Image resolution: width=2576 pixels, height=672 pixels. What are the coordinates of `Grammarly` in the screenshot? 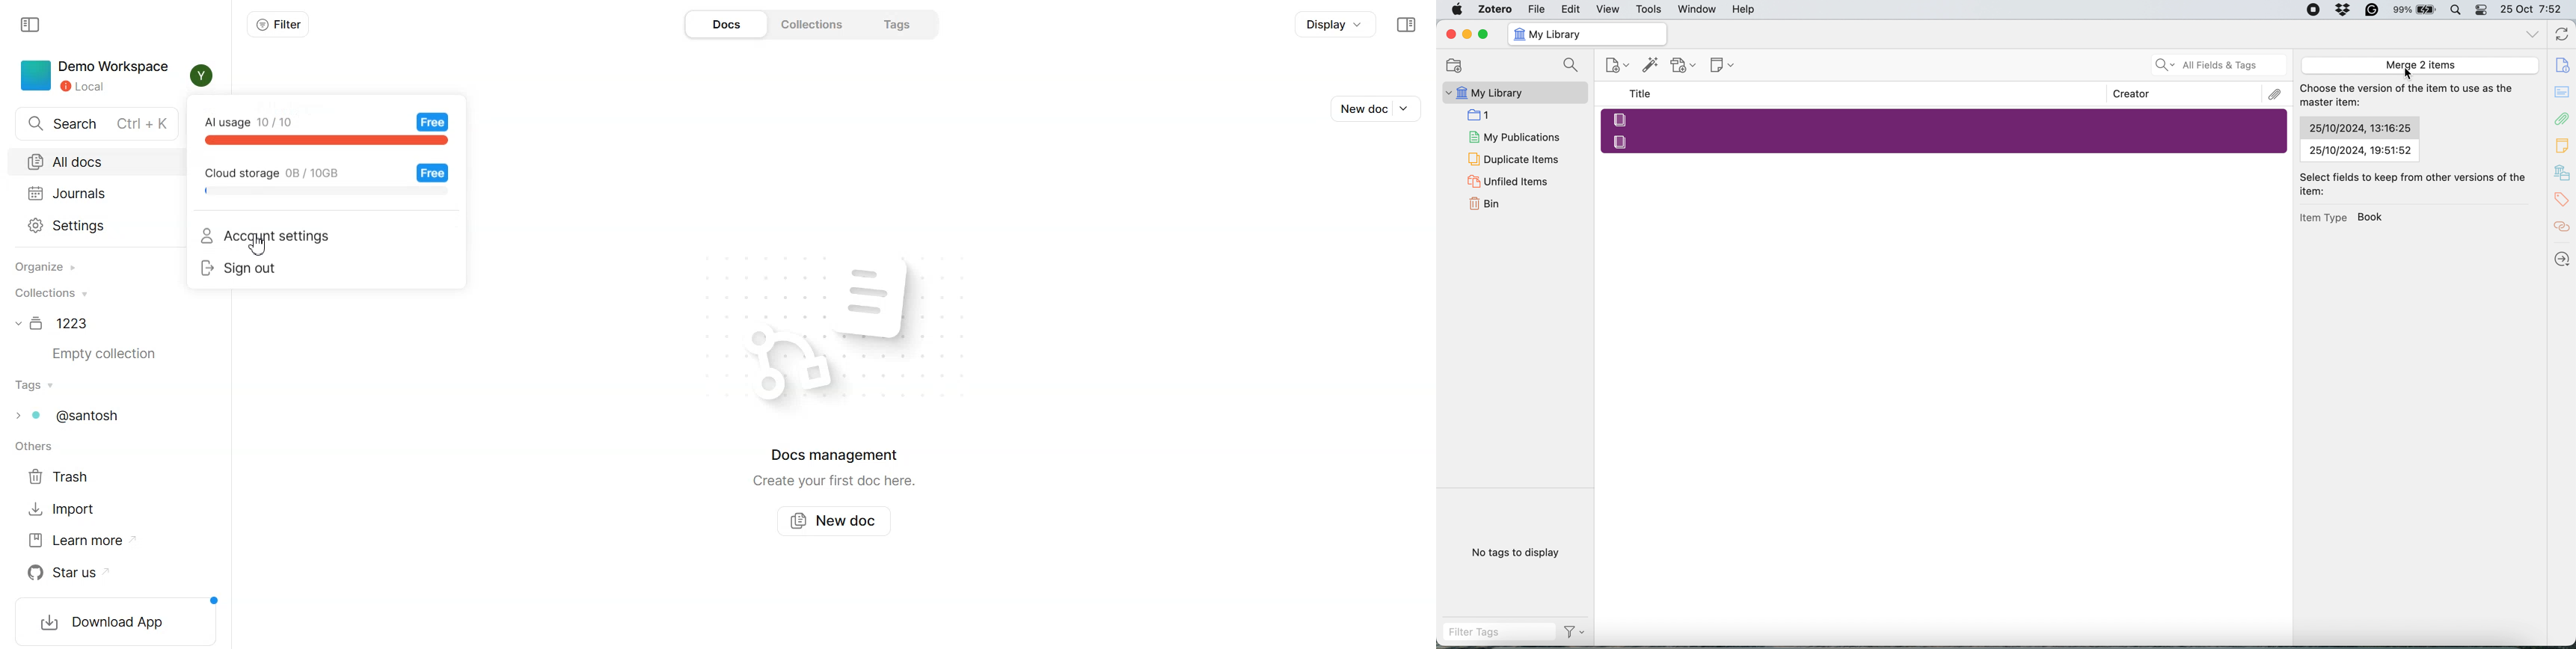 It's located at (2372, 9).